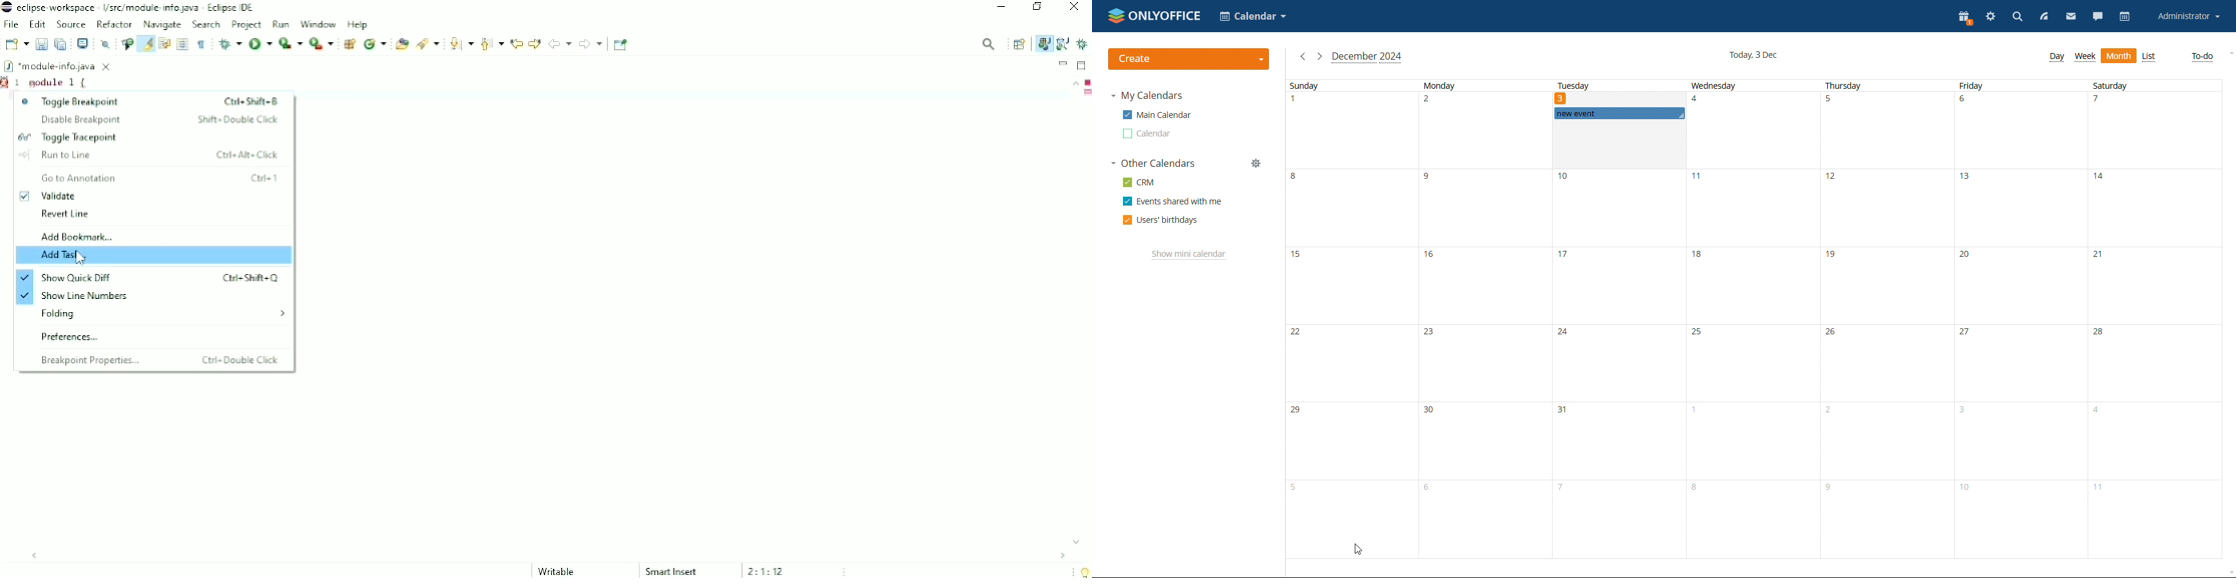 The height and width of the screenshot is (588, 2240). What do you see at coordinates (2098, 17) in the screenshot?
I see `chat` at bounding box center [2098, 17].